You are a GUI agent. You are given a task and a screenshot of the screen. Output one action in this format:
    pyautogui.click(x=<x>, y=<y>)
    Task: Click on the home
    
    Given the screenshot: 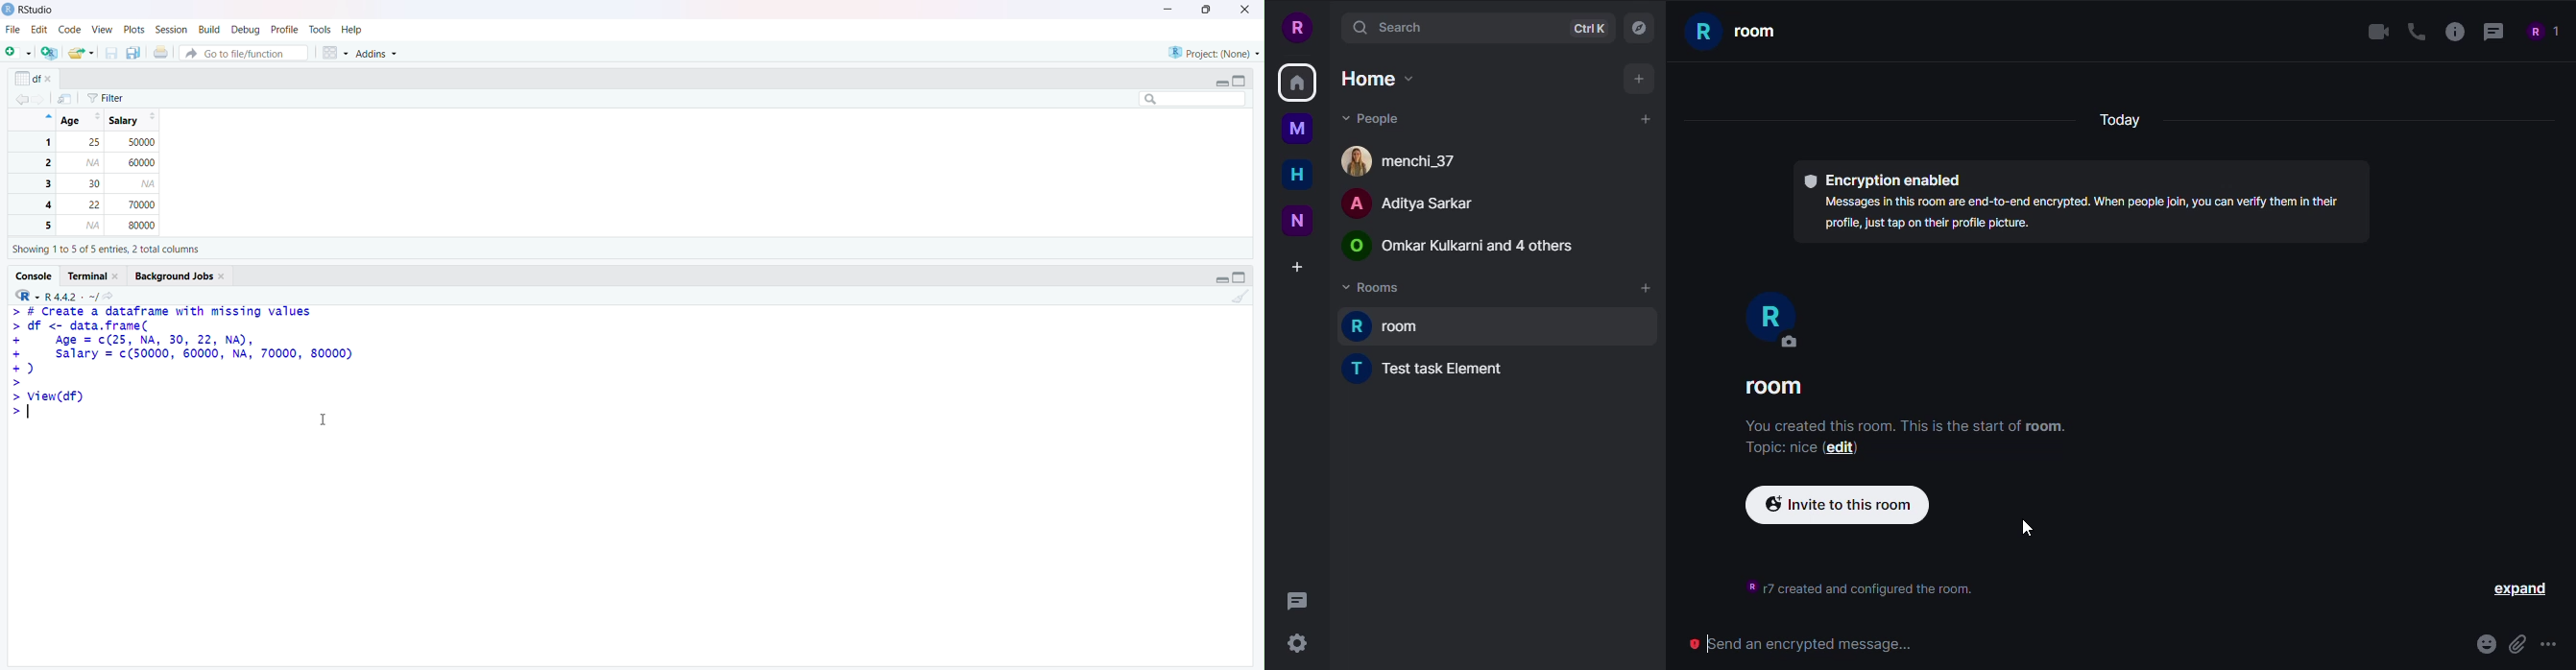 What is the action you would take?
    pyautogui.click(x=1375, y=78)
    